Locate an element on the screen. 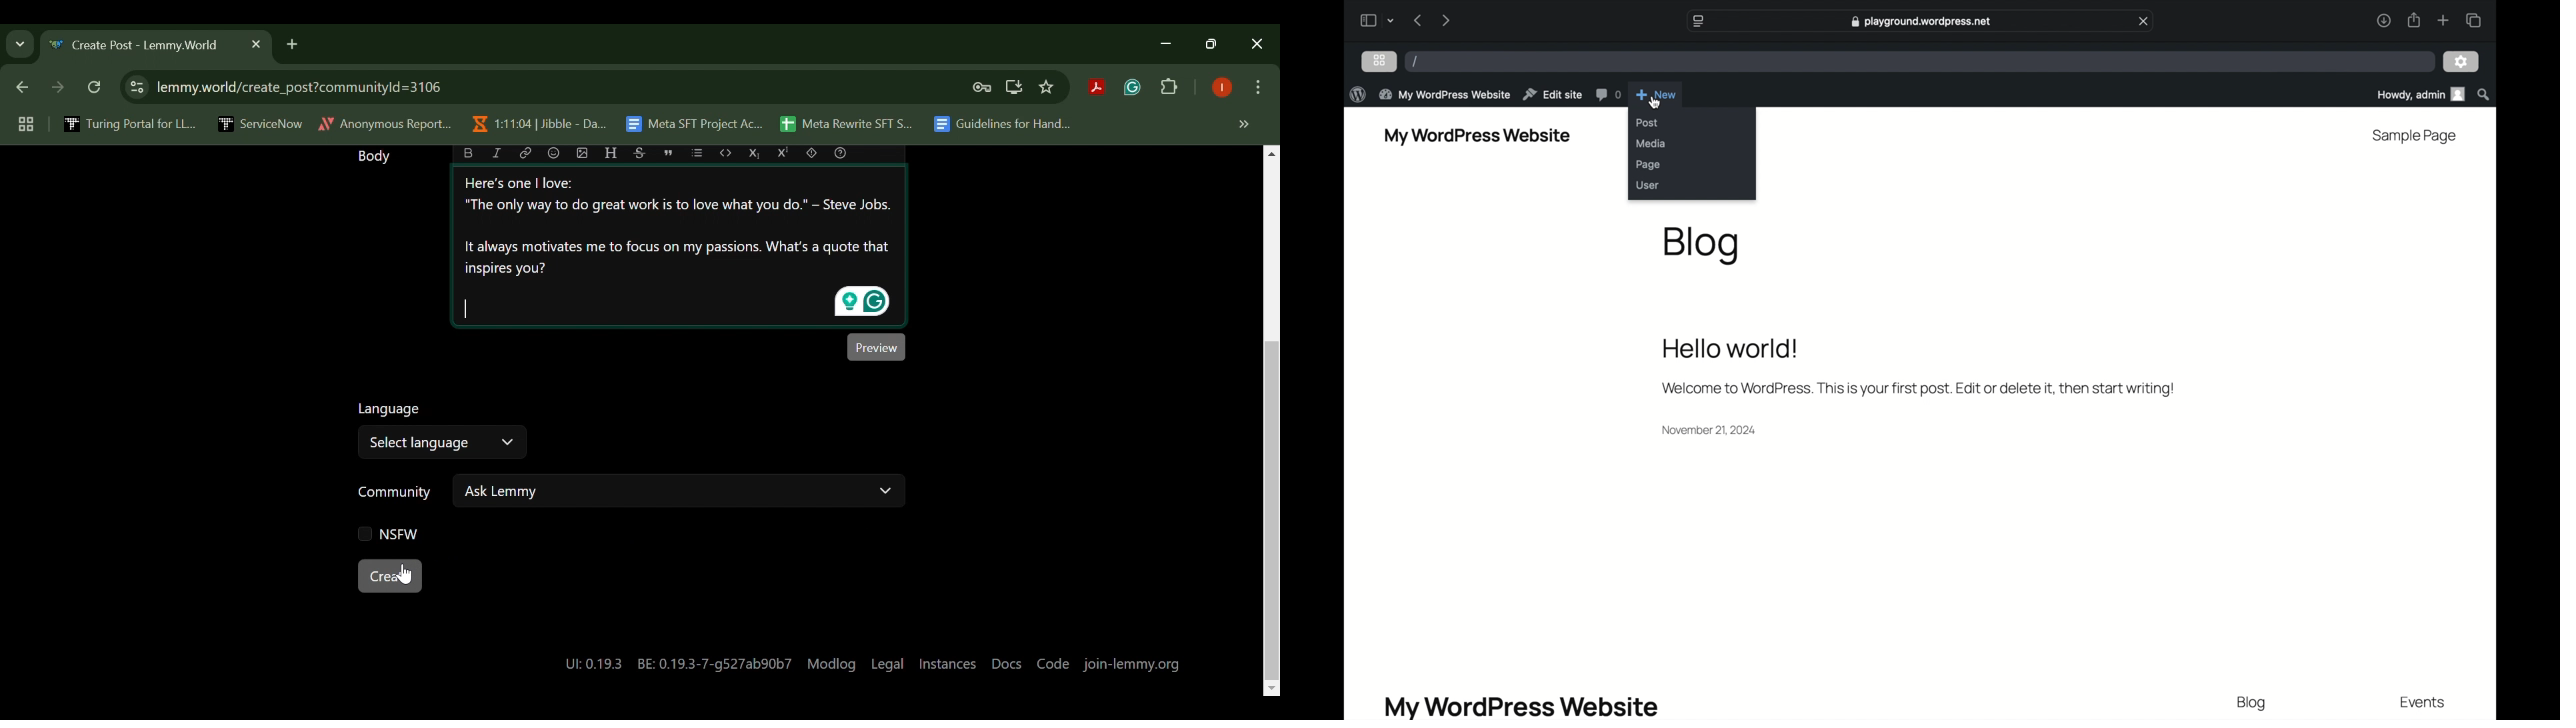 This screenshot has height=728, width=2576. / is located at coordinates (1416, 62).